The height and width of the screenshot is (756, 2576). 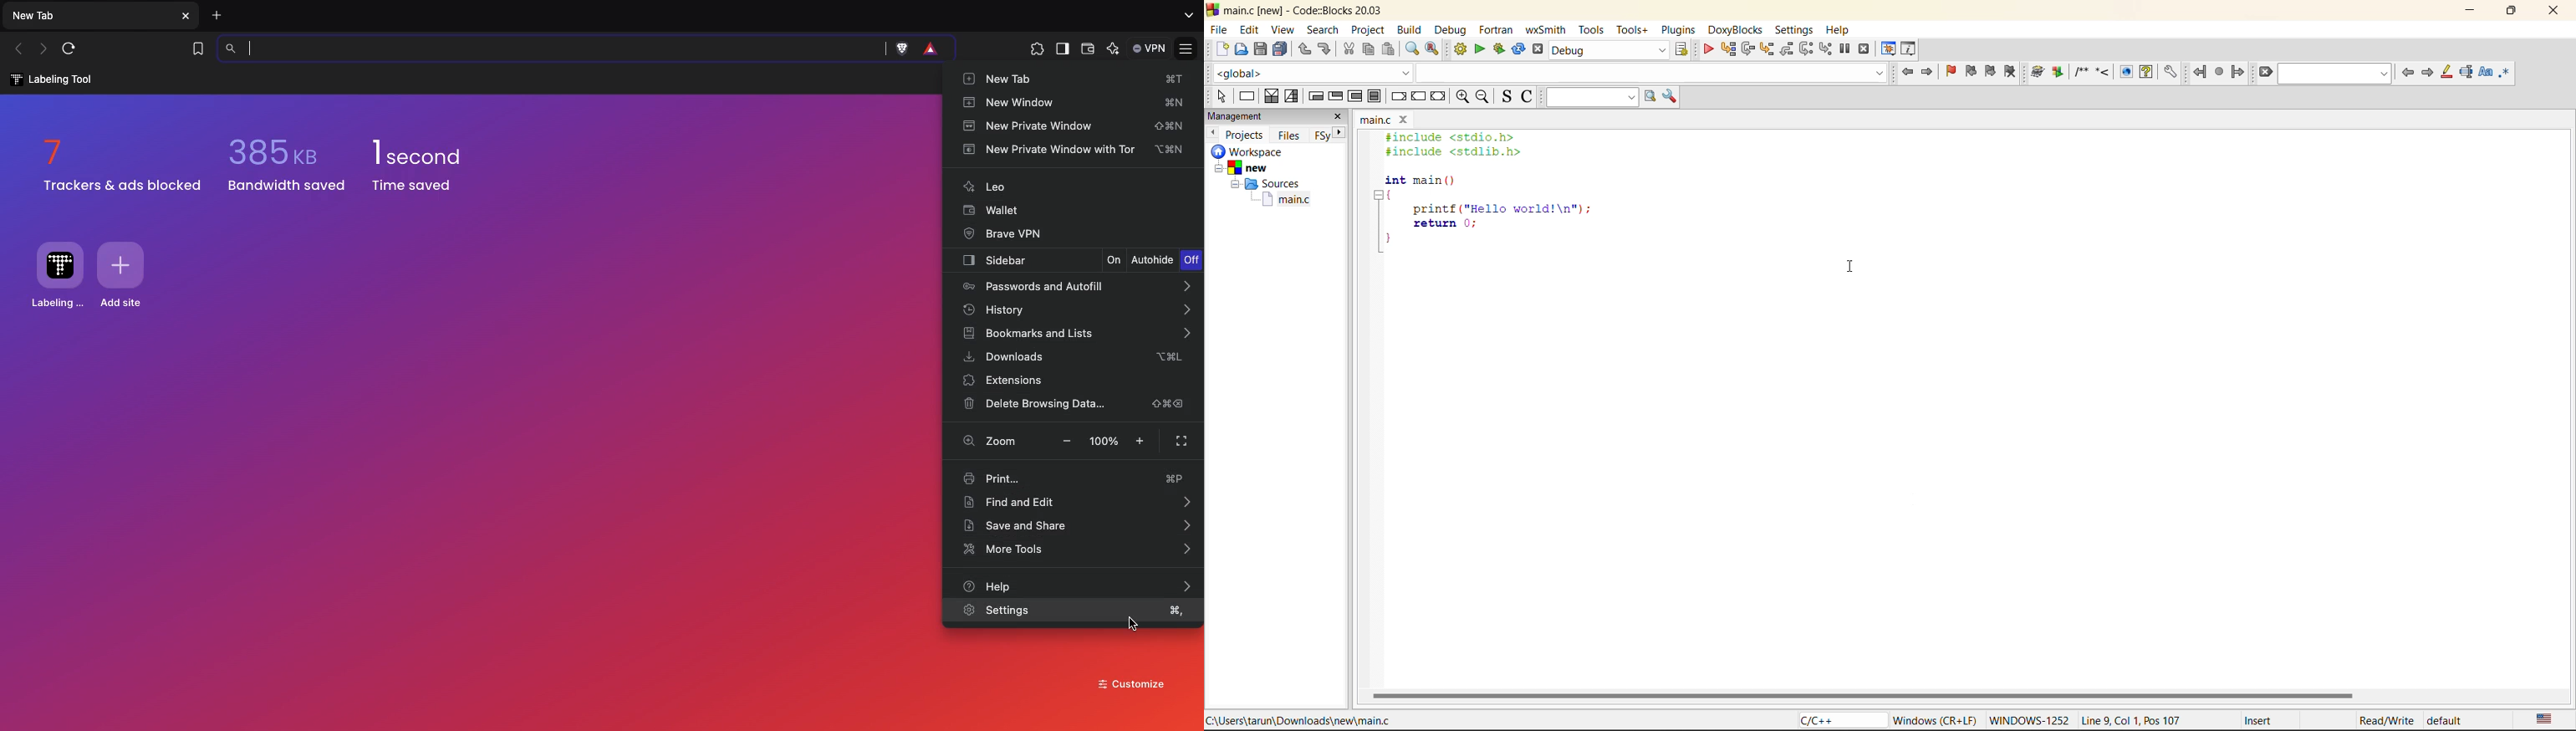 I want to click on Extensions, so click(x=1012, y=381).